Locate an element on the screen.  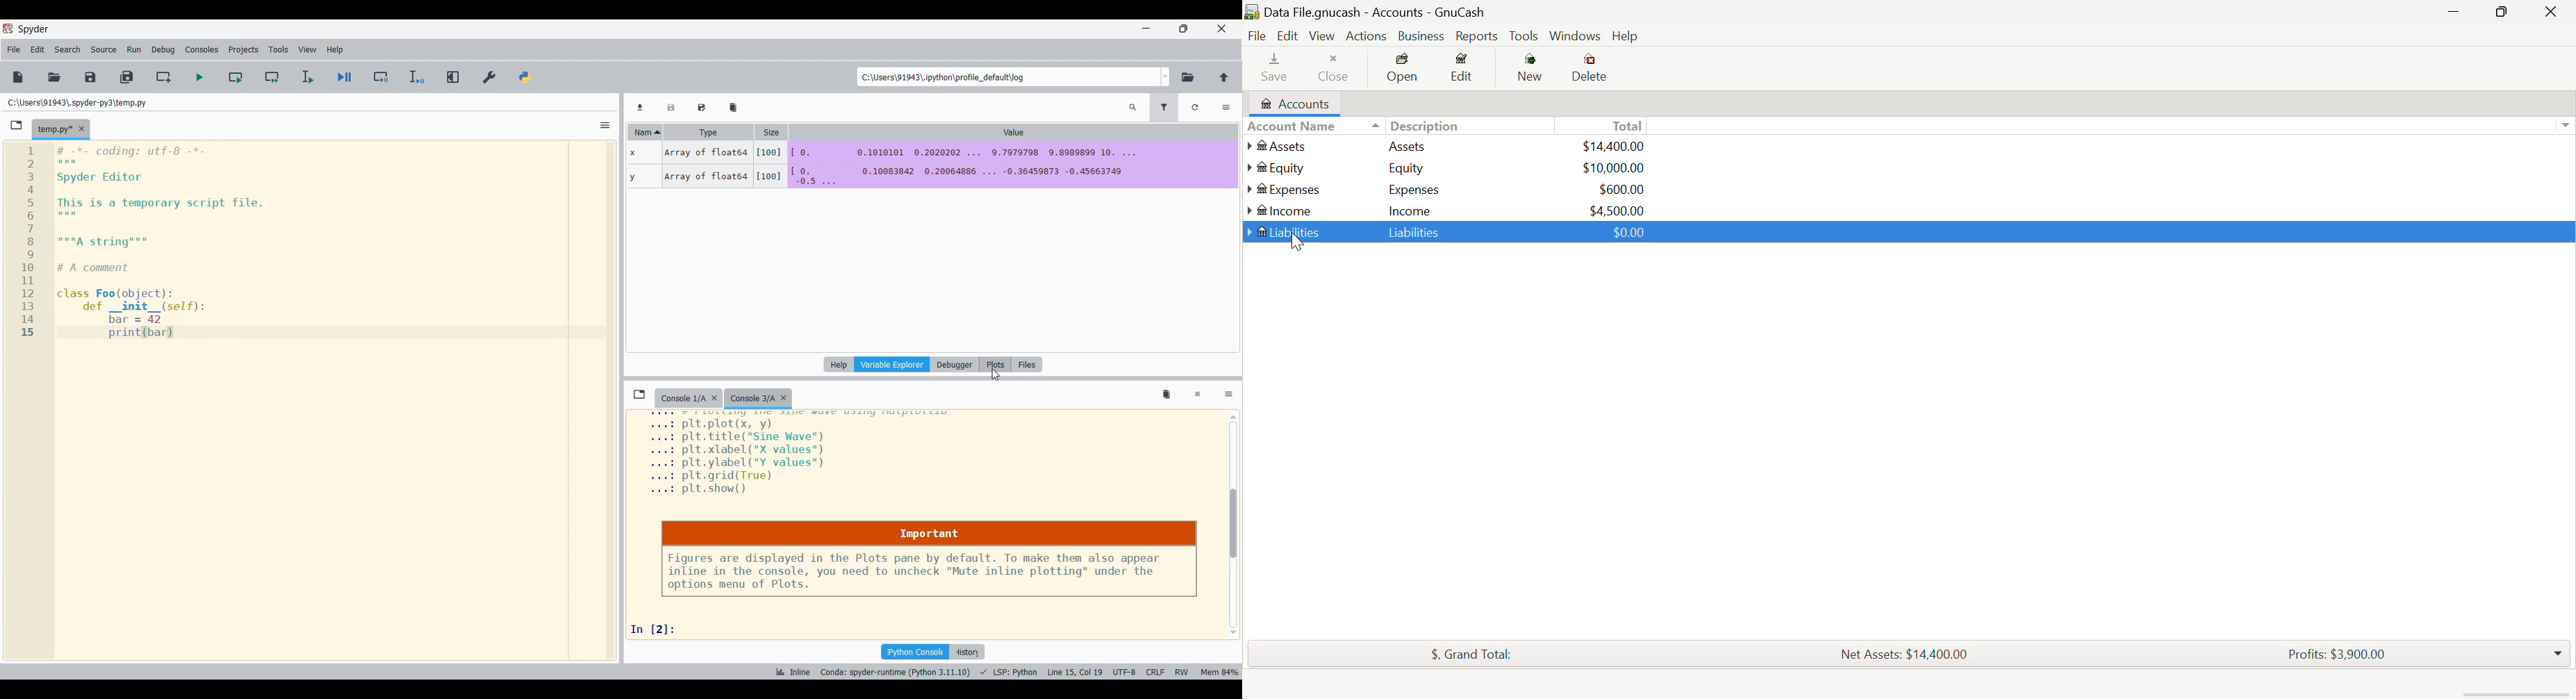
Actions is located at coordinates (1364, 36).